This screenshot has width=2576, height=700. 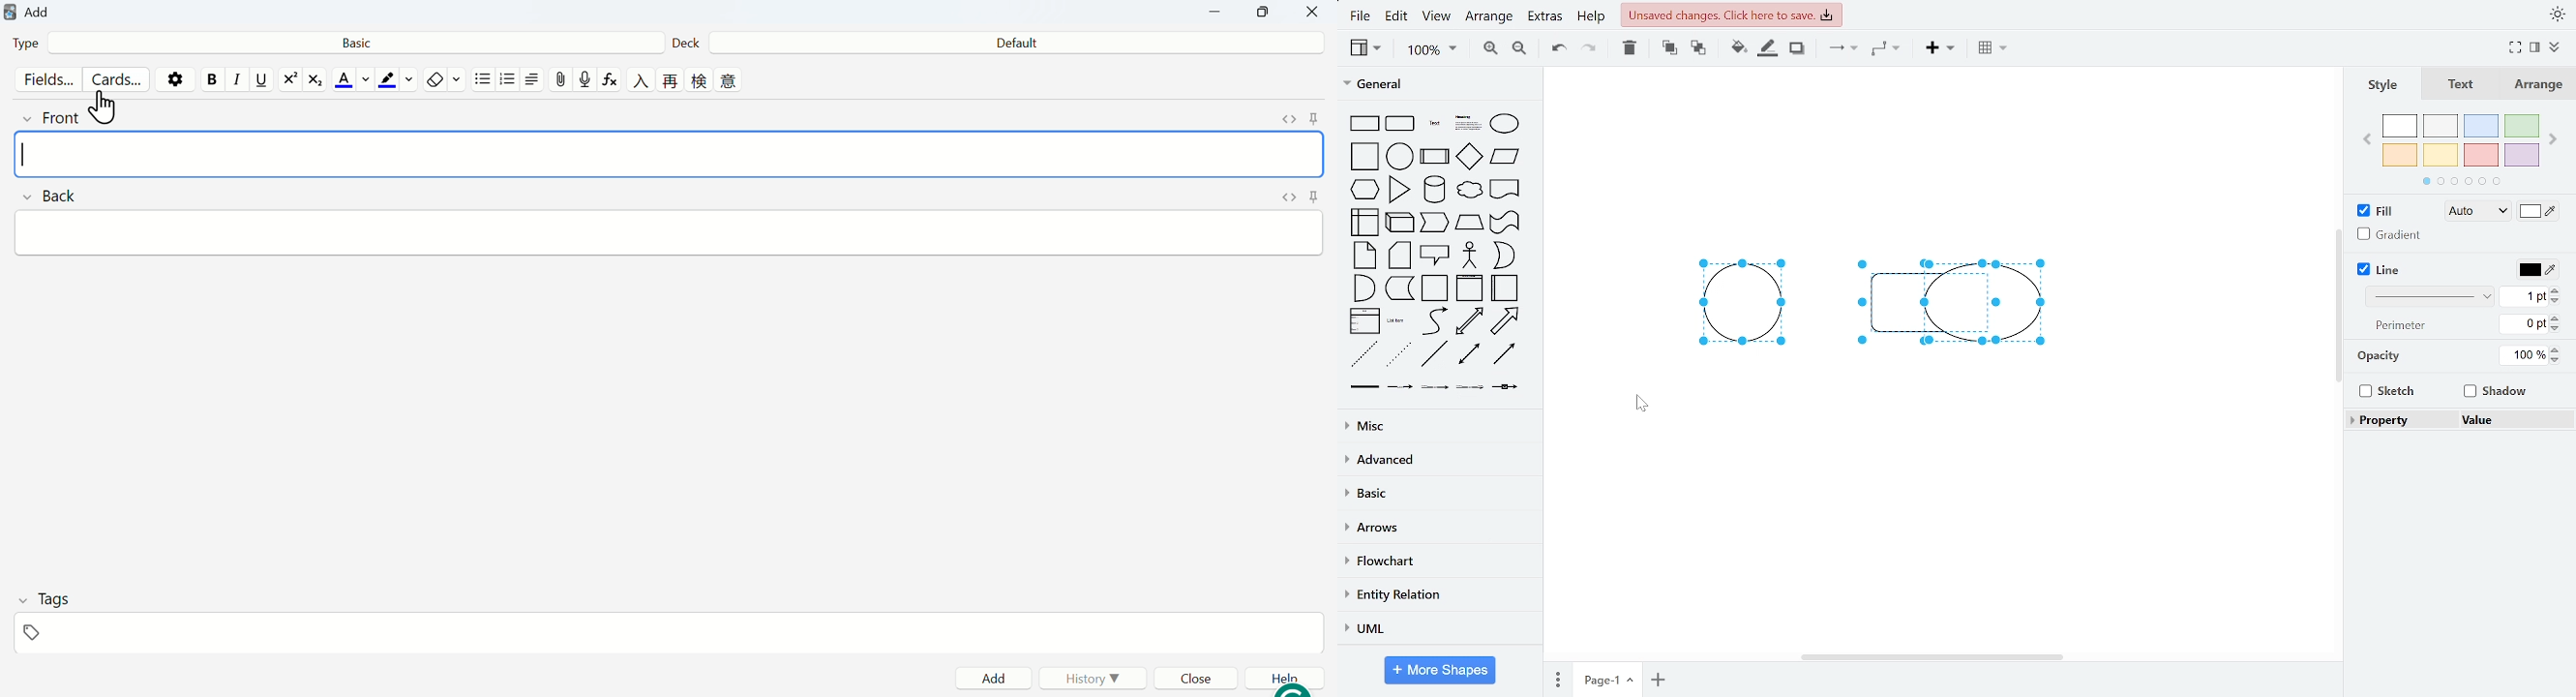 I want to click on arrows, so click(x=1437, y=529).